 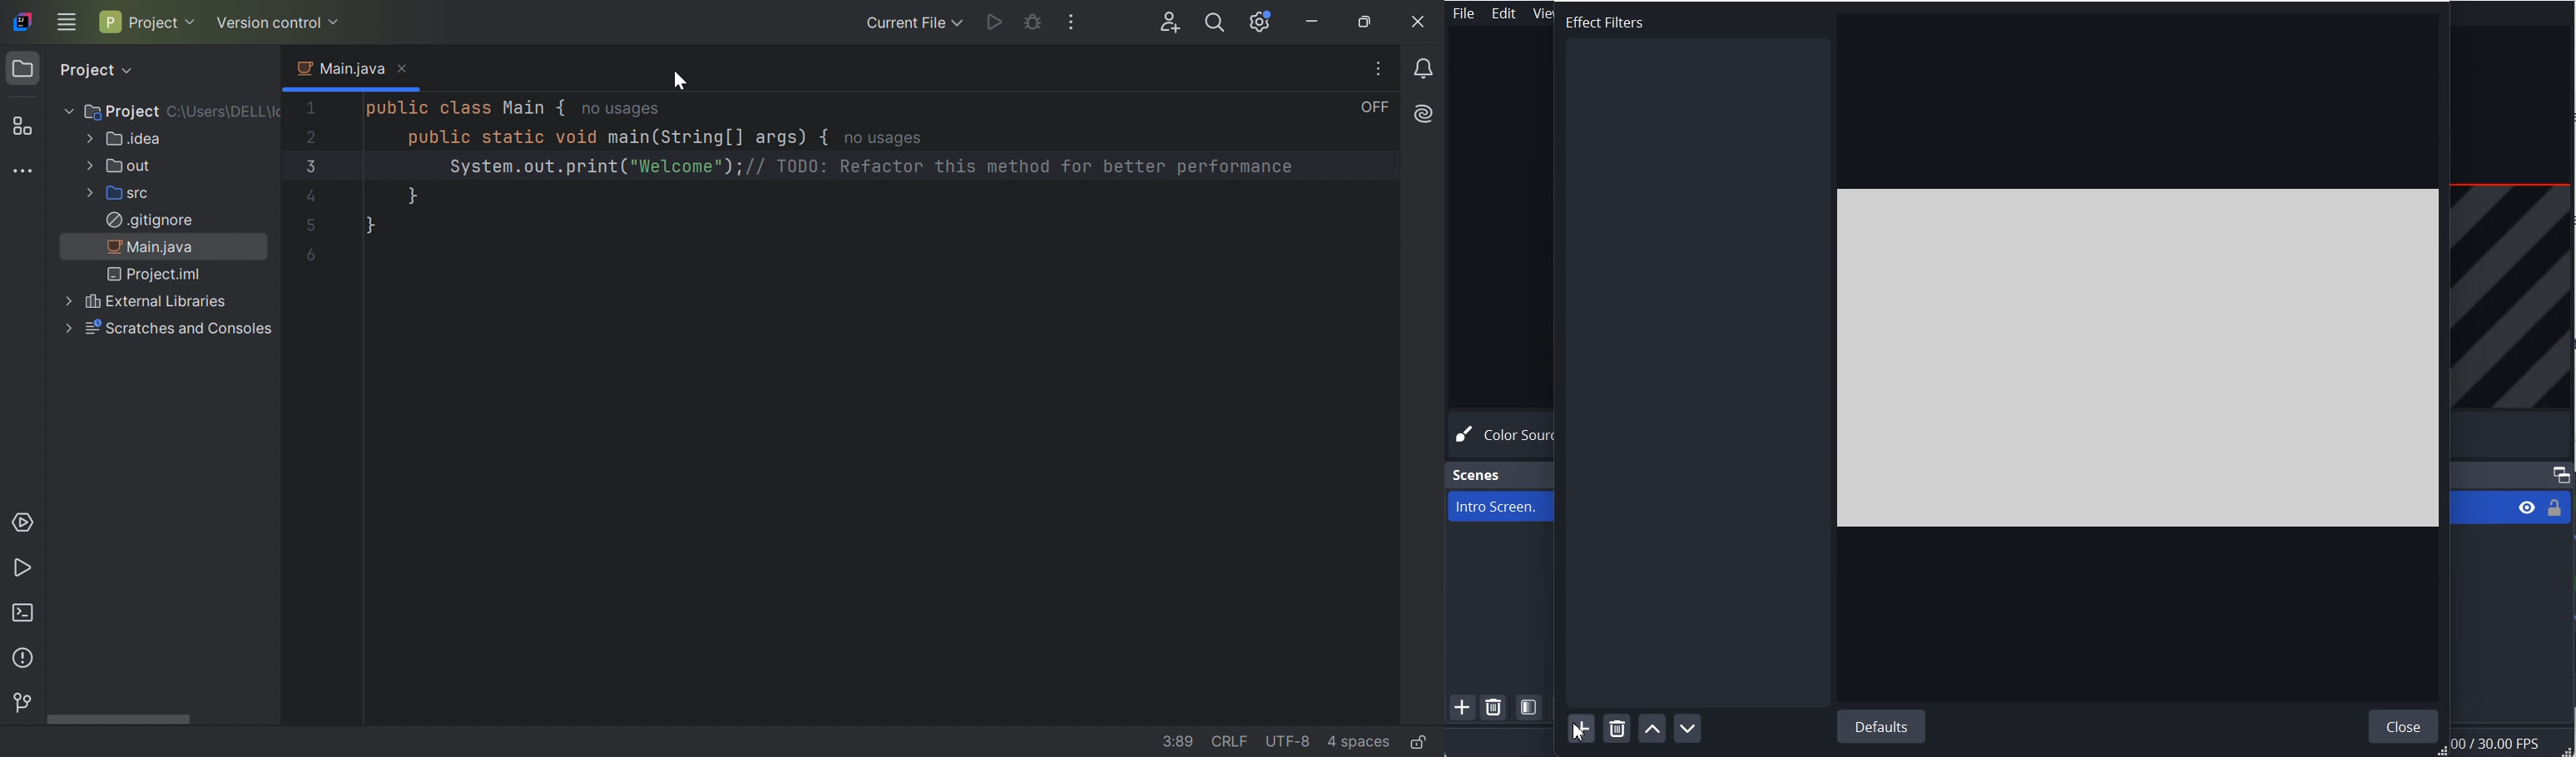 What do you see at coordinates (1478, 475) in the screenshot?
I see `Scene` at bounding box center [1478, 475].